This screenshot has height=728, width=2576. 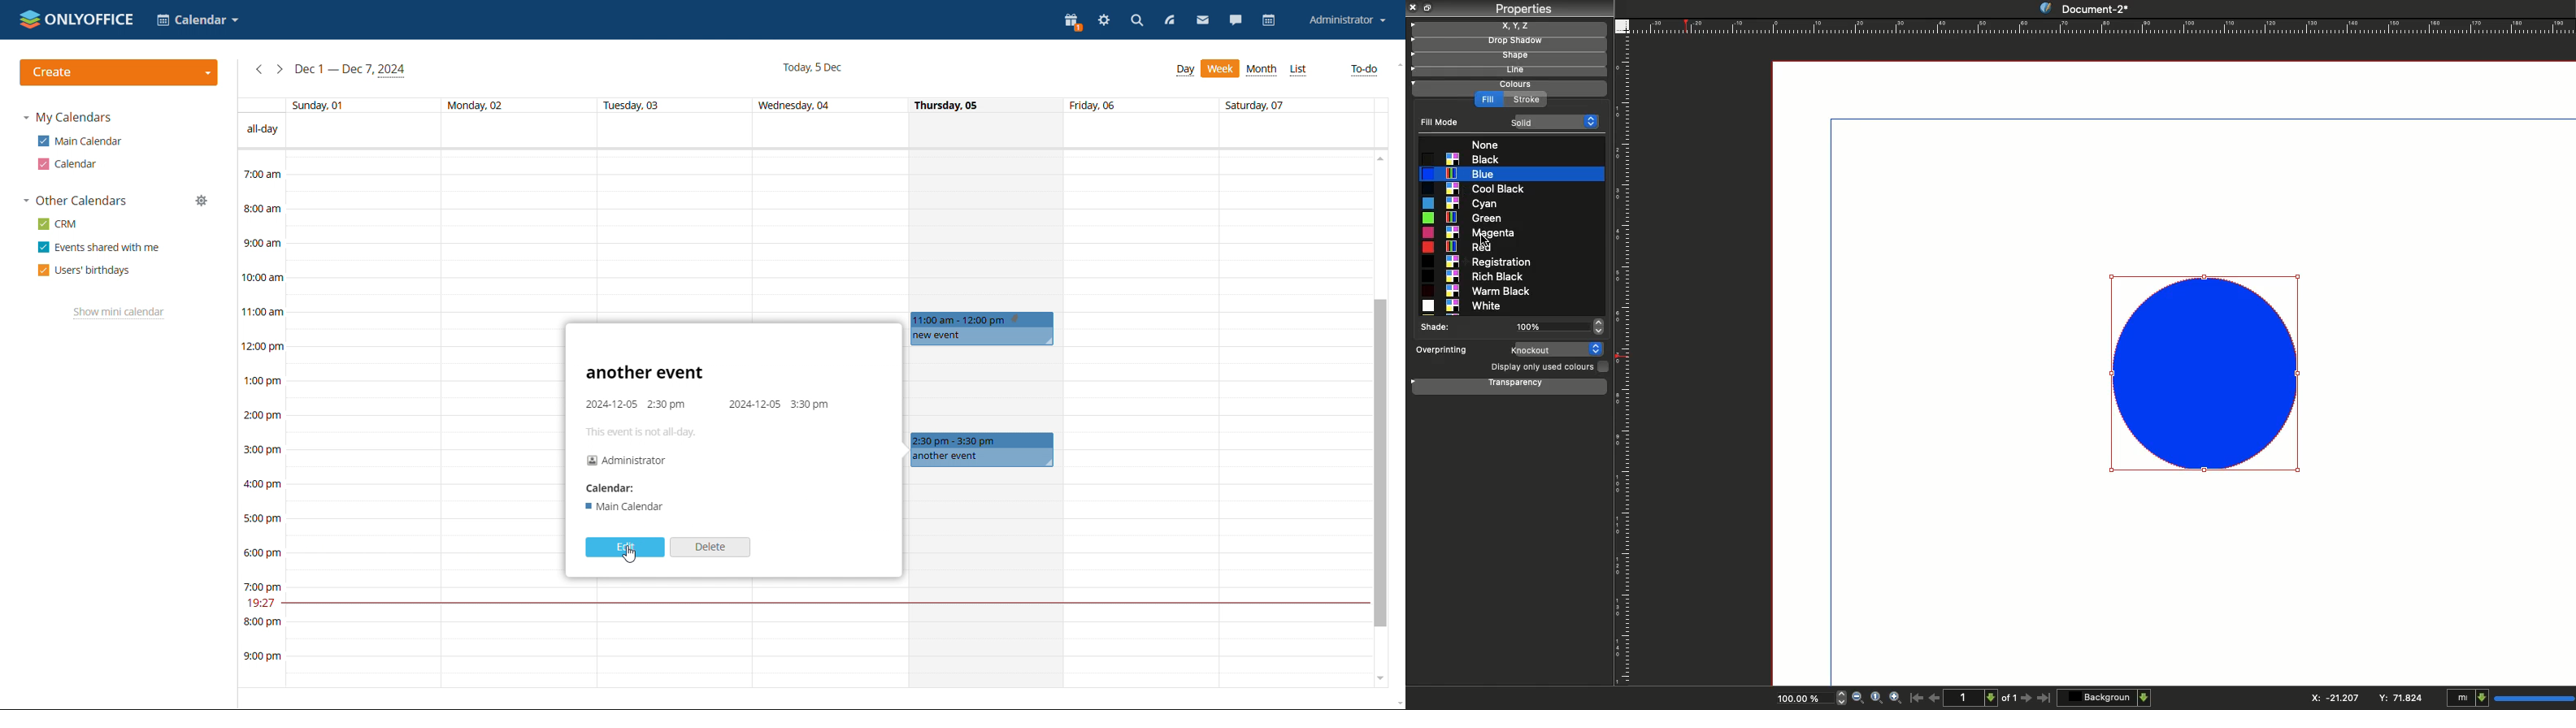 I want to click on Drop shadow, so click(x=1506, y=42).